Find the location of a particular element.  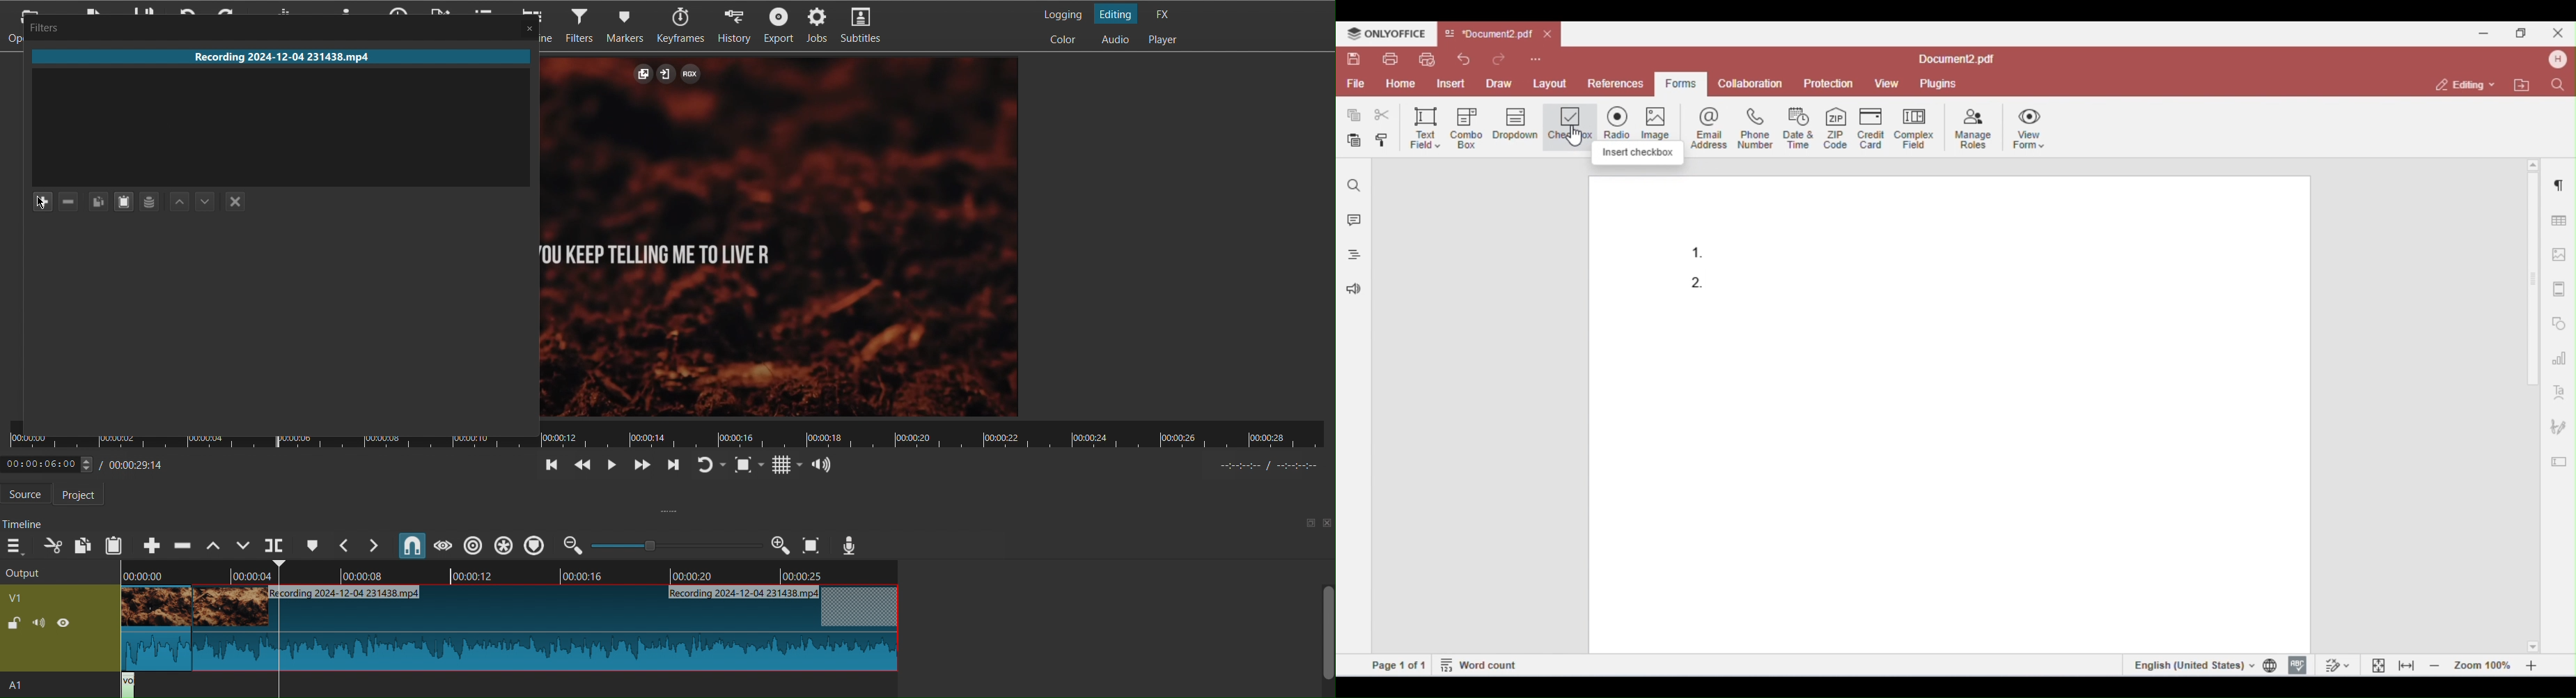

Markers is located at coordinates (629, 24).